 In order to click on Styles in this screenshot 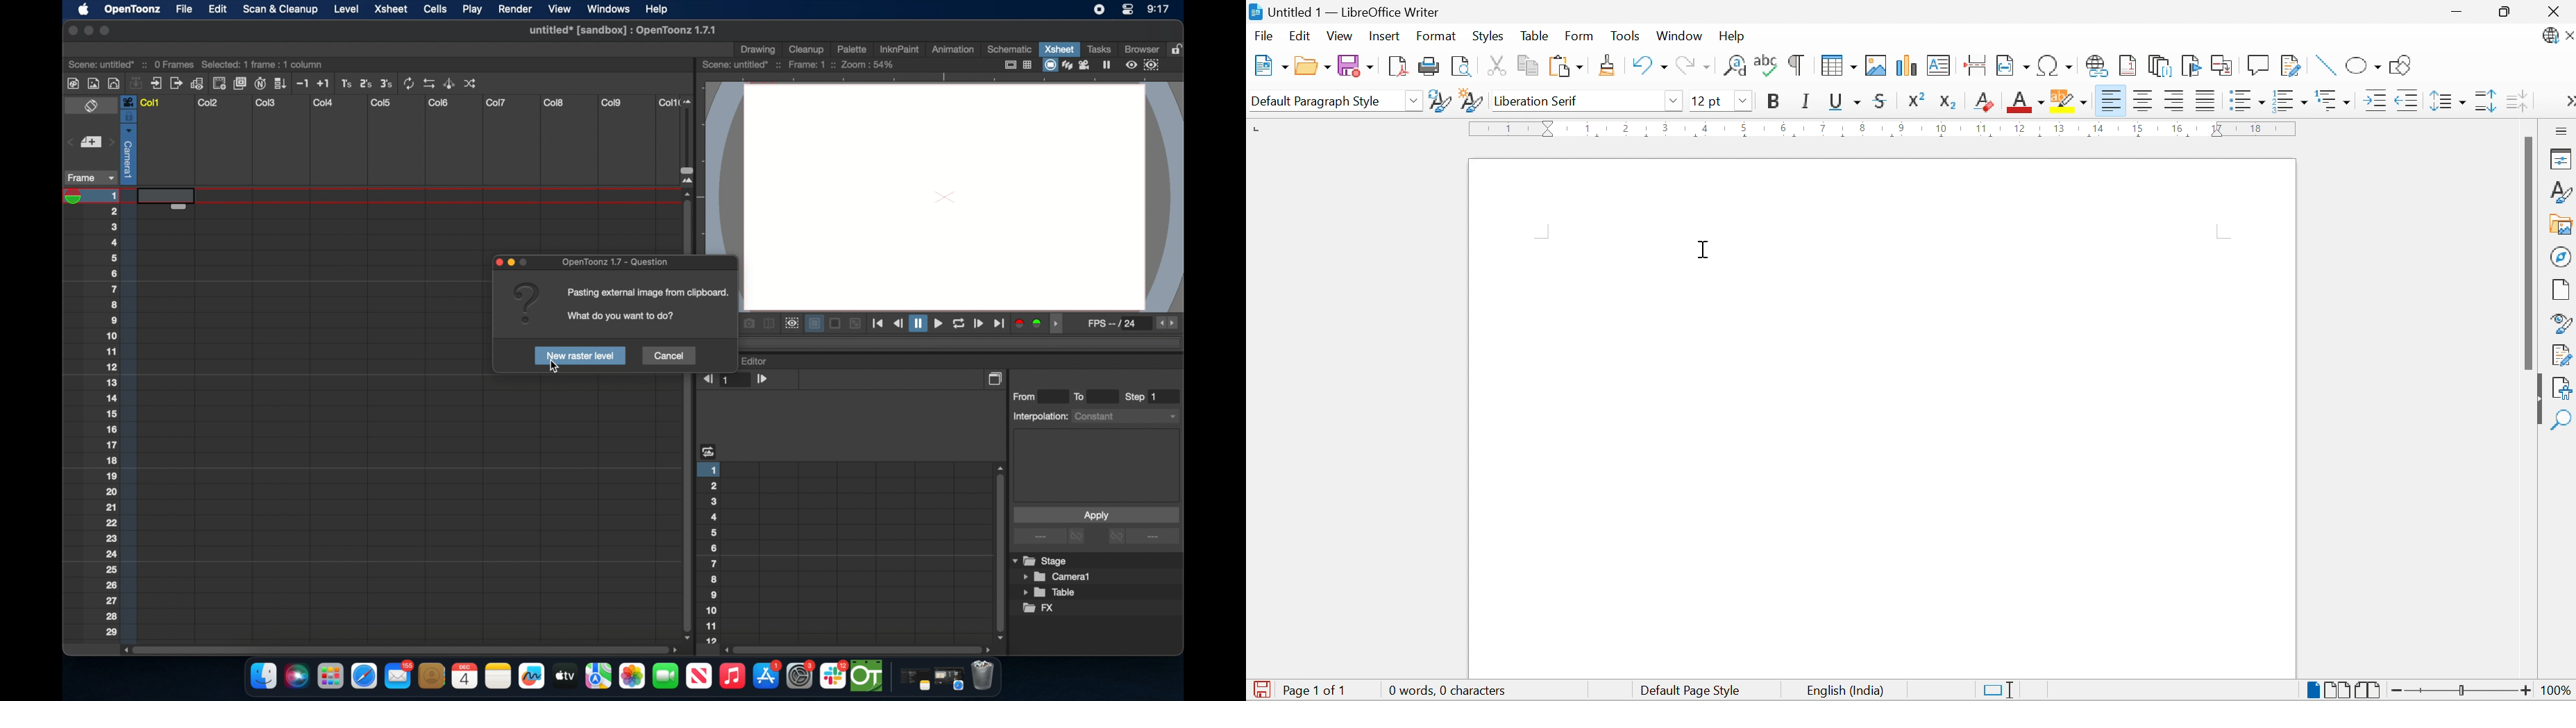, I will do `click(2560, 190)`.